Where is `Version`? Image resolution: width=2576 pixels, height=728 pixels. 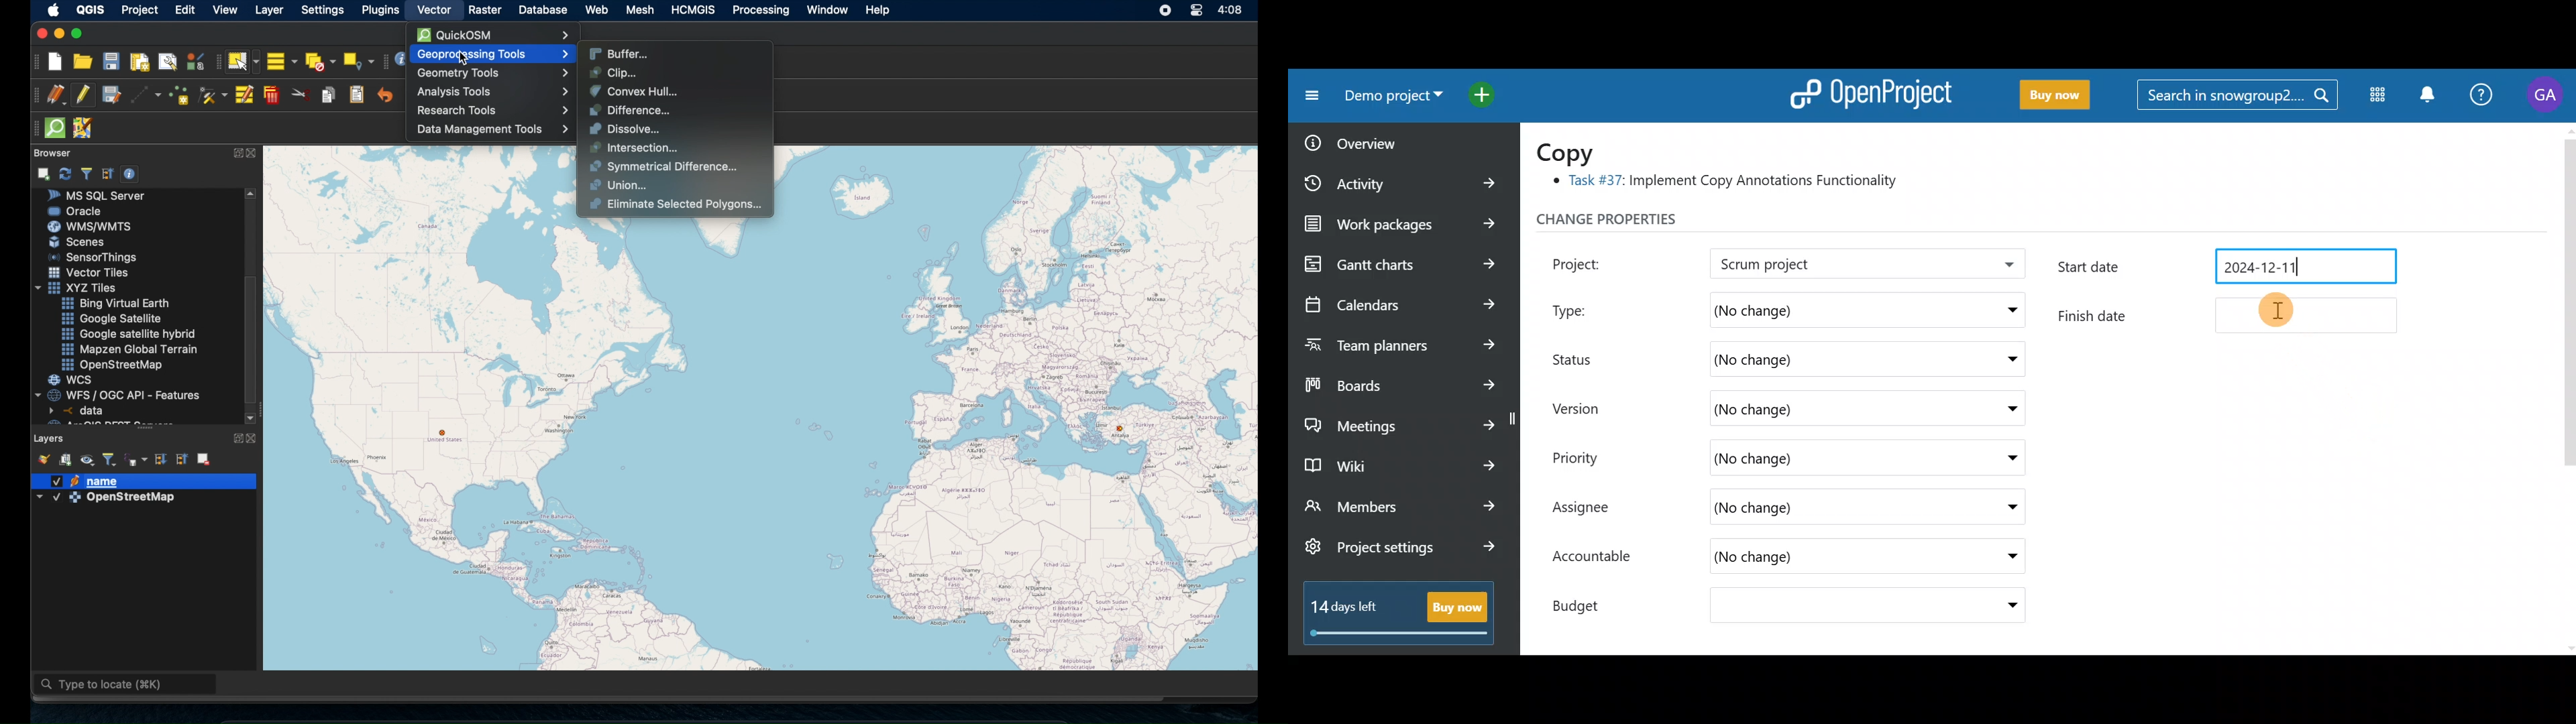
Version is located at coordinates (1583, 408).